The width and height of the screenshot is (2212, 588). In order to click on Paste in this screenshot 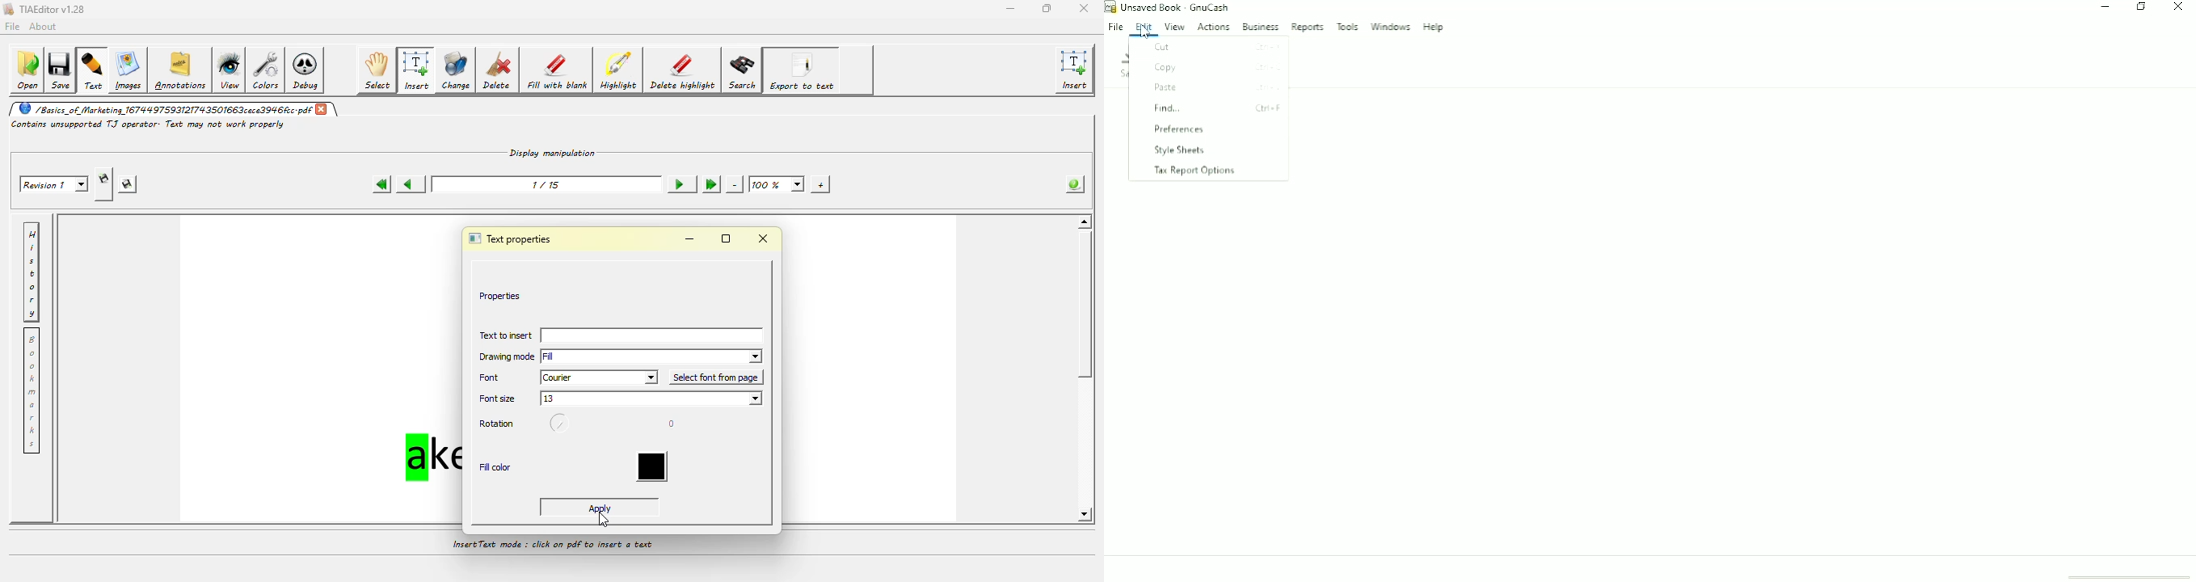, I will do `click(1216, 89)`.